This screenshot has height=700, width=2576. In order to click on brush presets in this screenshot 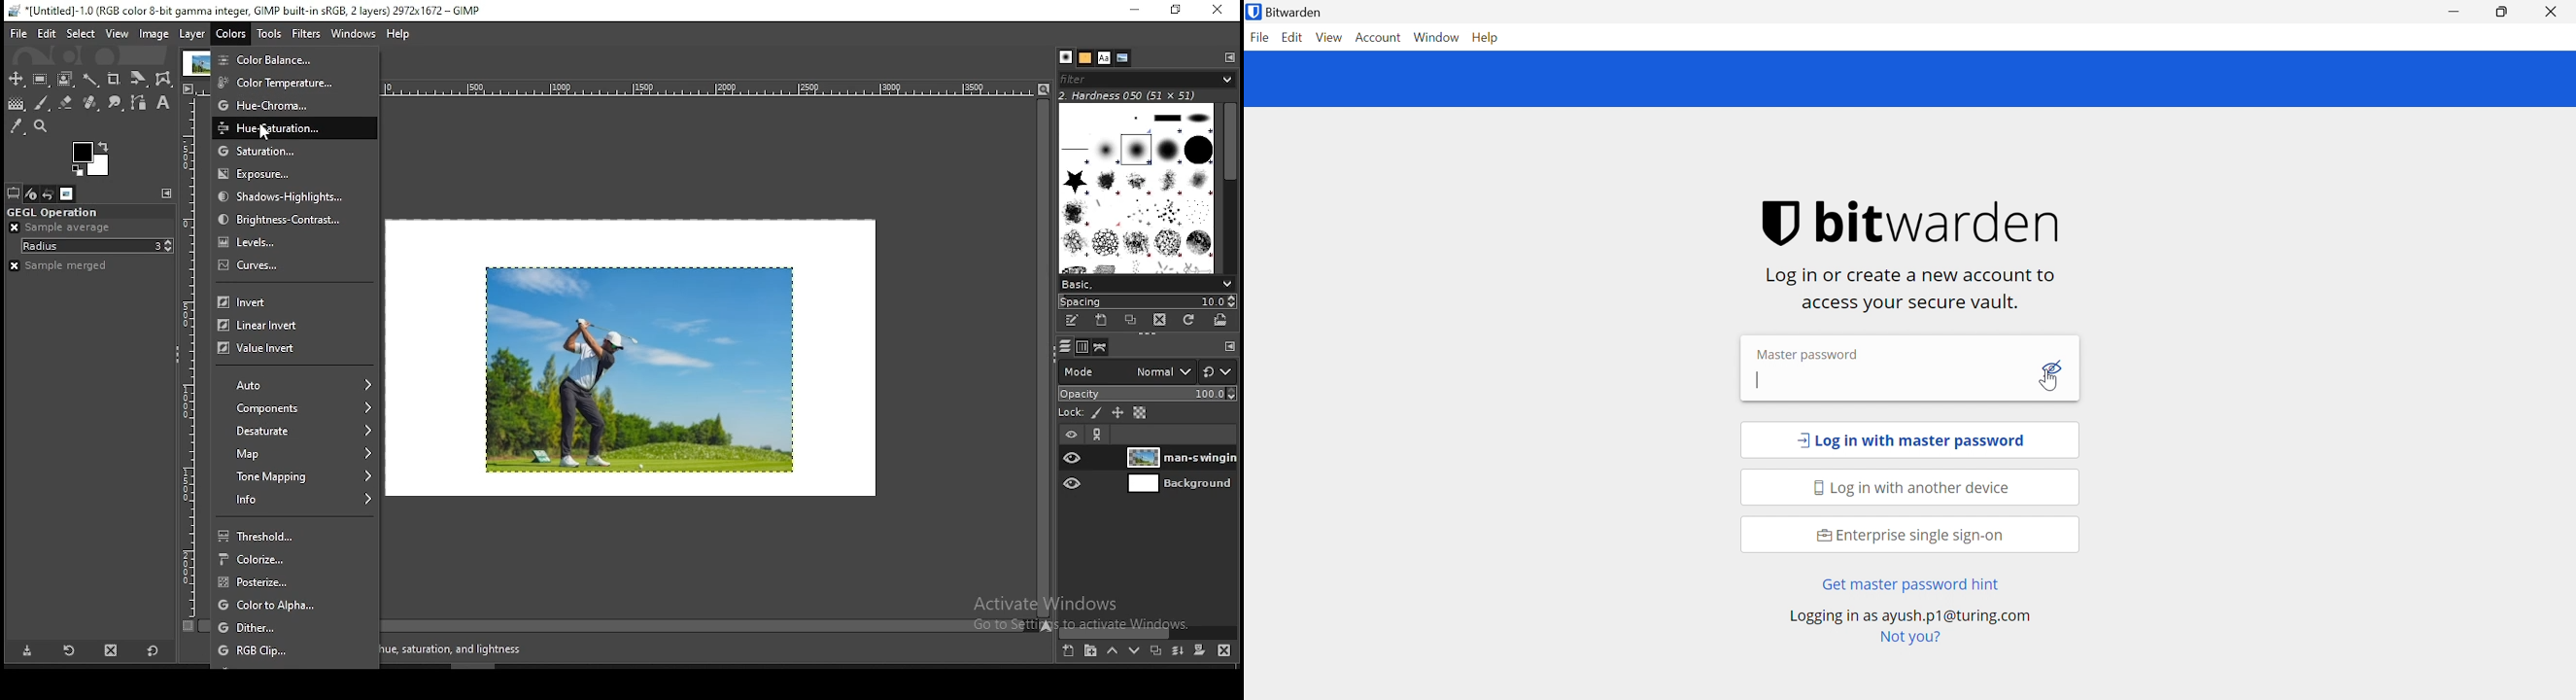, I will do `click(1146, 284)`.